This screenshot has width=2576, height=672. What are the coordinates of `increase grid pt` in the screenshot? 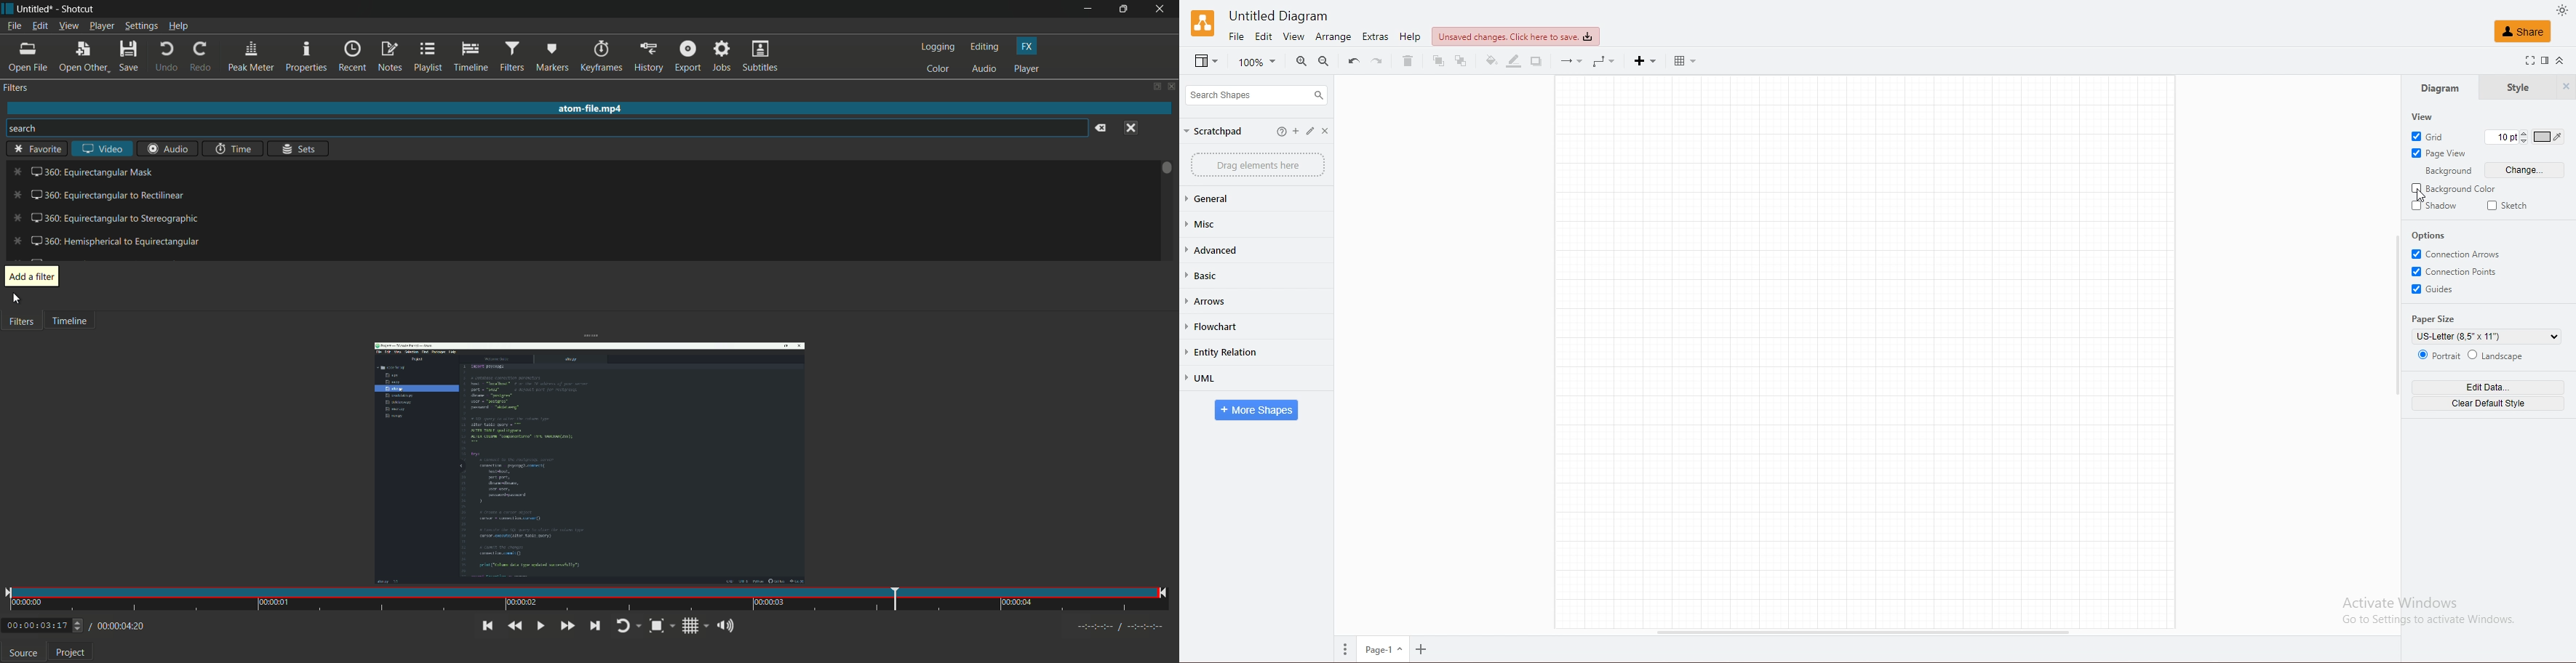 It's located at (2524, 133).